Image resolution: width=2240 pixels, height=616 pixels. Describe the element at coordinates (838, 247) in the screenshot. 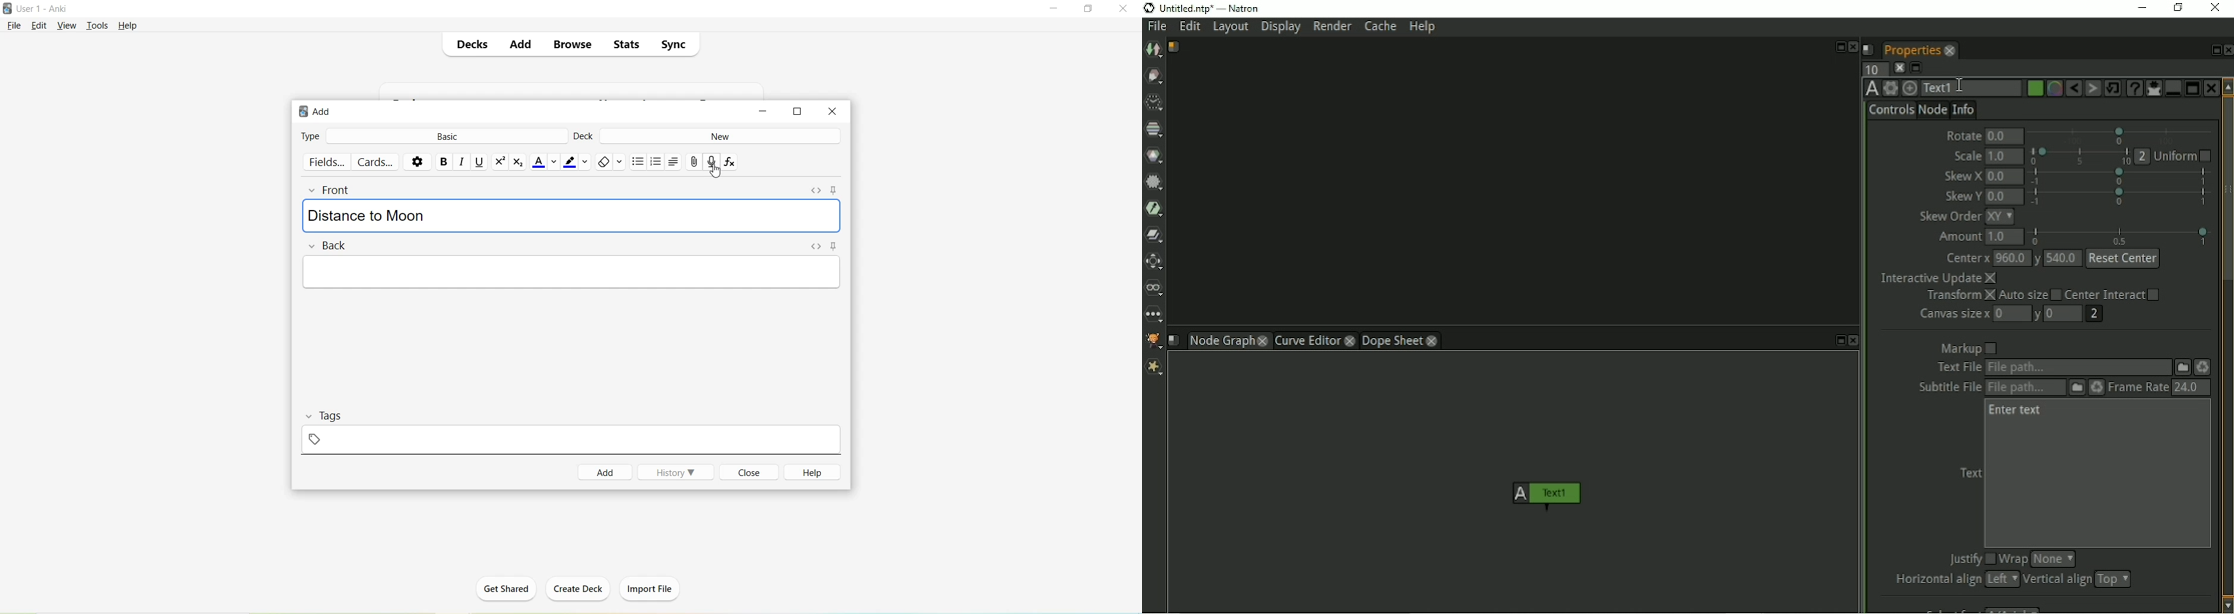

I see `Toggle Sticky` at that location.